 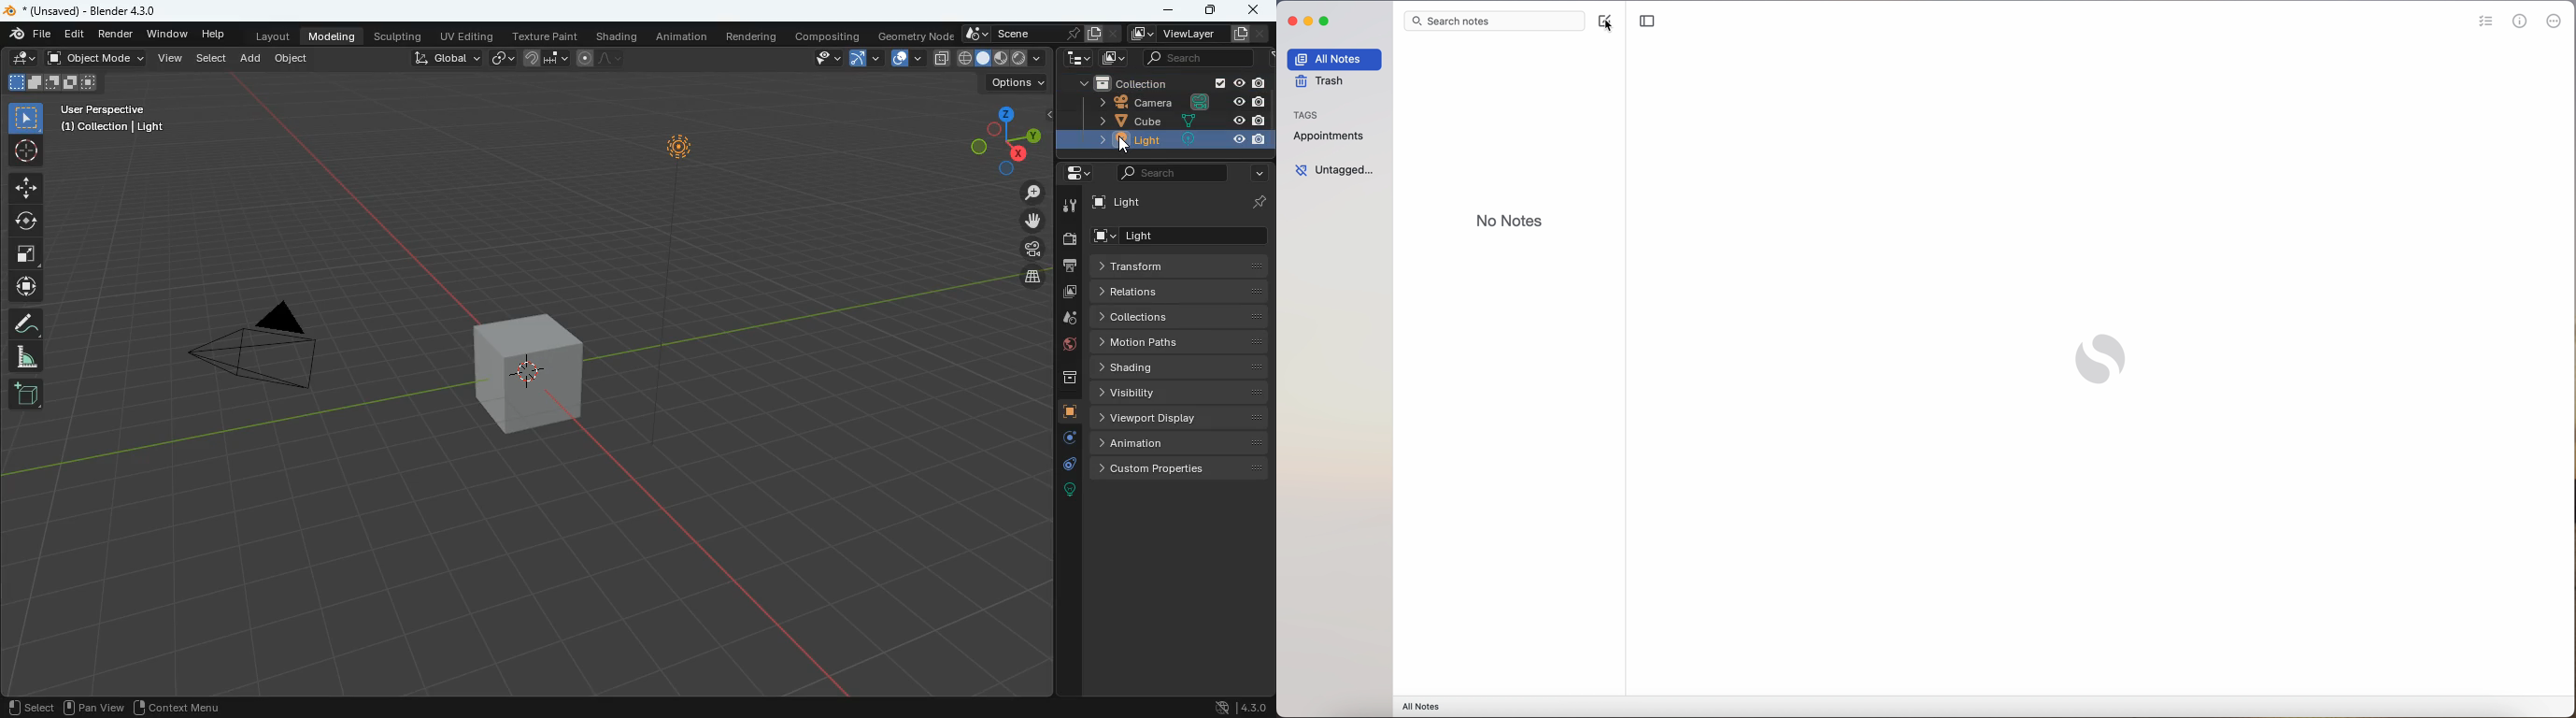 I want to click on Close, so click(x=1264, y=33).